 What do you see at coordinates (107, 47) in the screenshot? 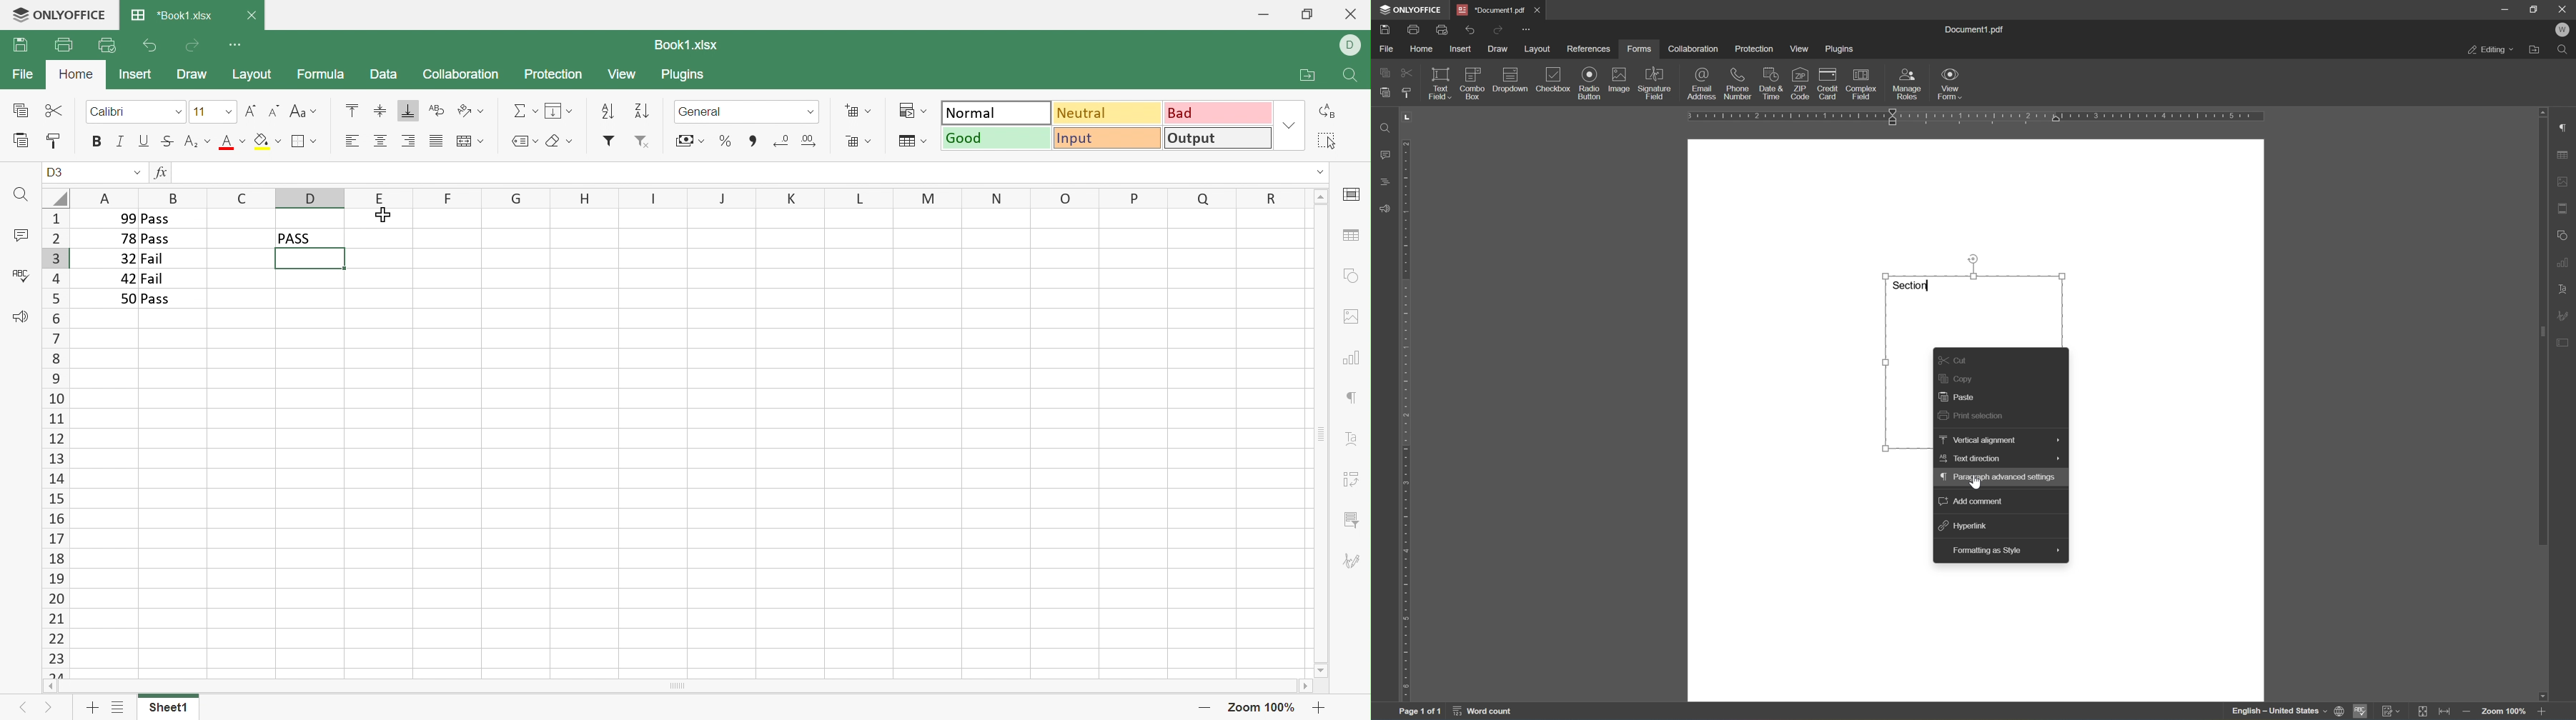
I see `Quick print` at bounding box center [107, 47].